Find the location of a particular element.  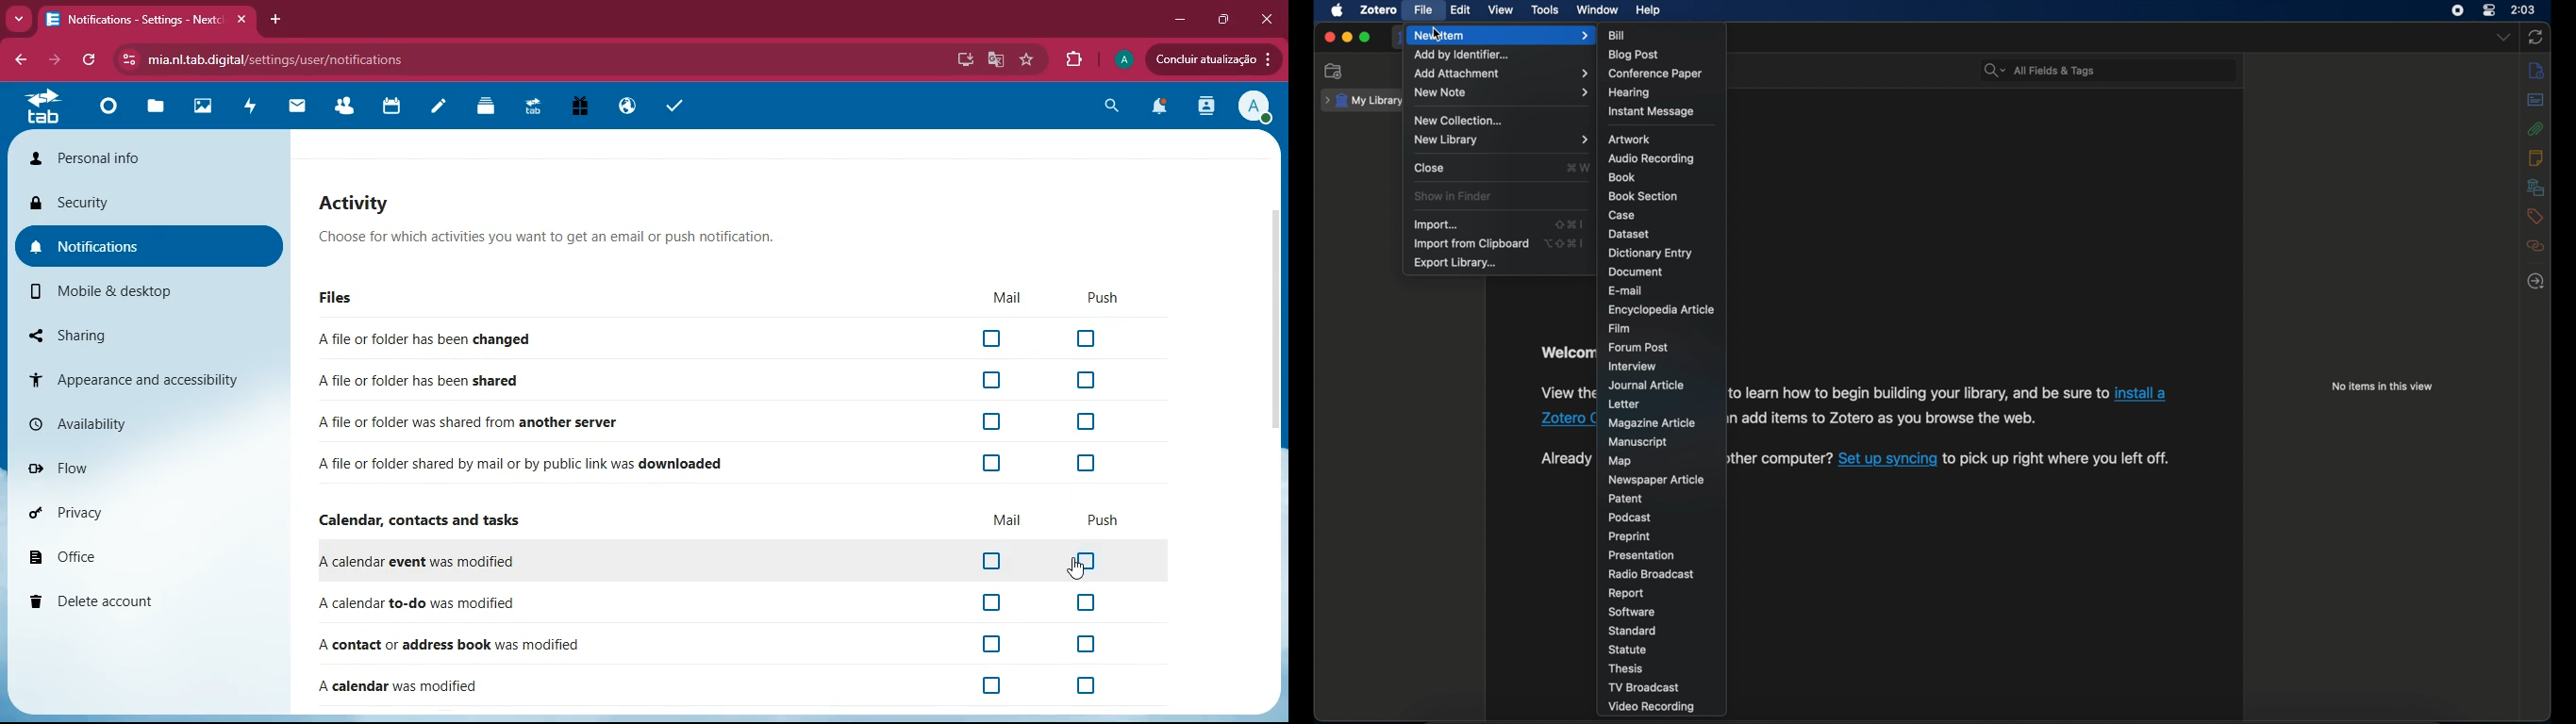

letter is located at coordinates (1624, 404).